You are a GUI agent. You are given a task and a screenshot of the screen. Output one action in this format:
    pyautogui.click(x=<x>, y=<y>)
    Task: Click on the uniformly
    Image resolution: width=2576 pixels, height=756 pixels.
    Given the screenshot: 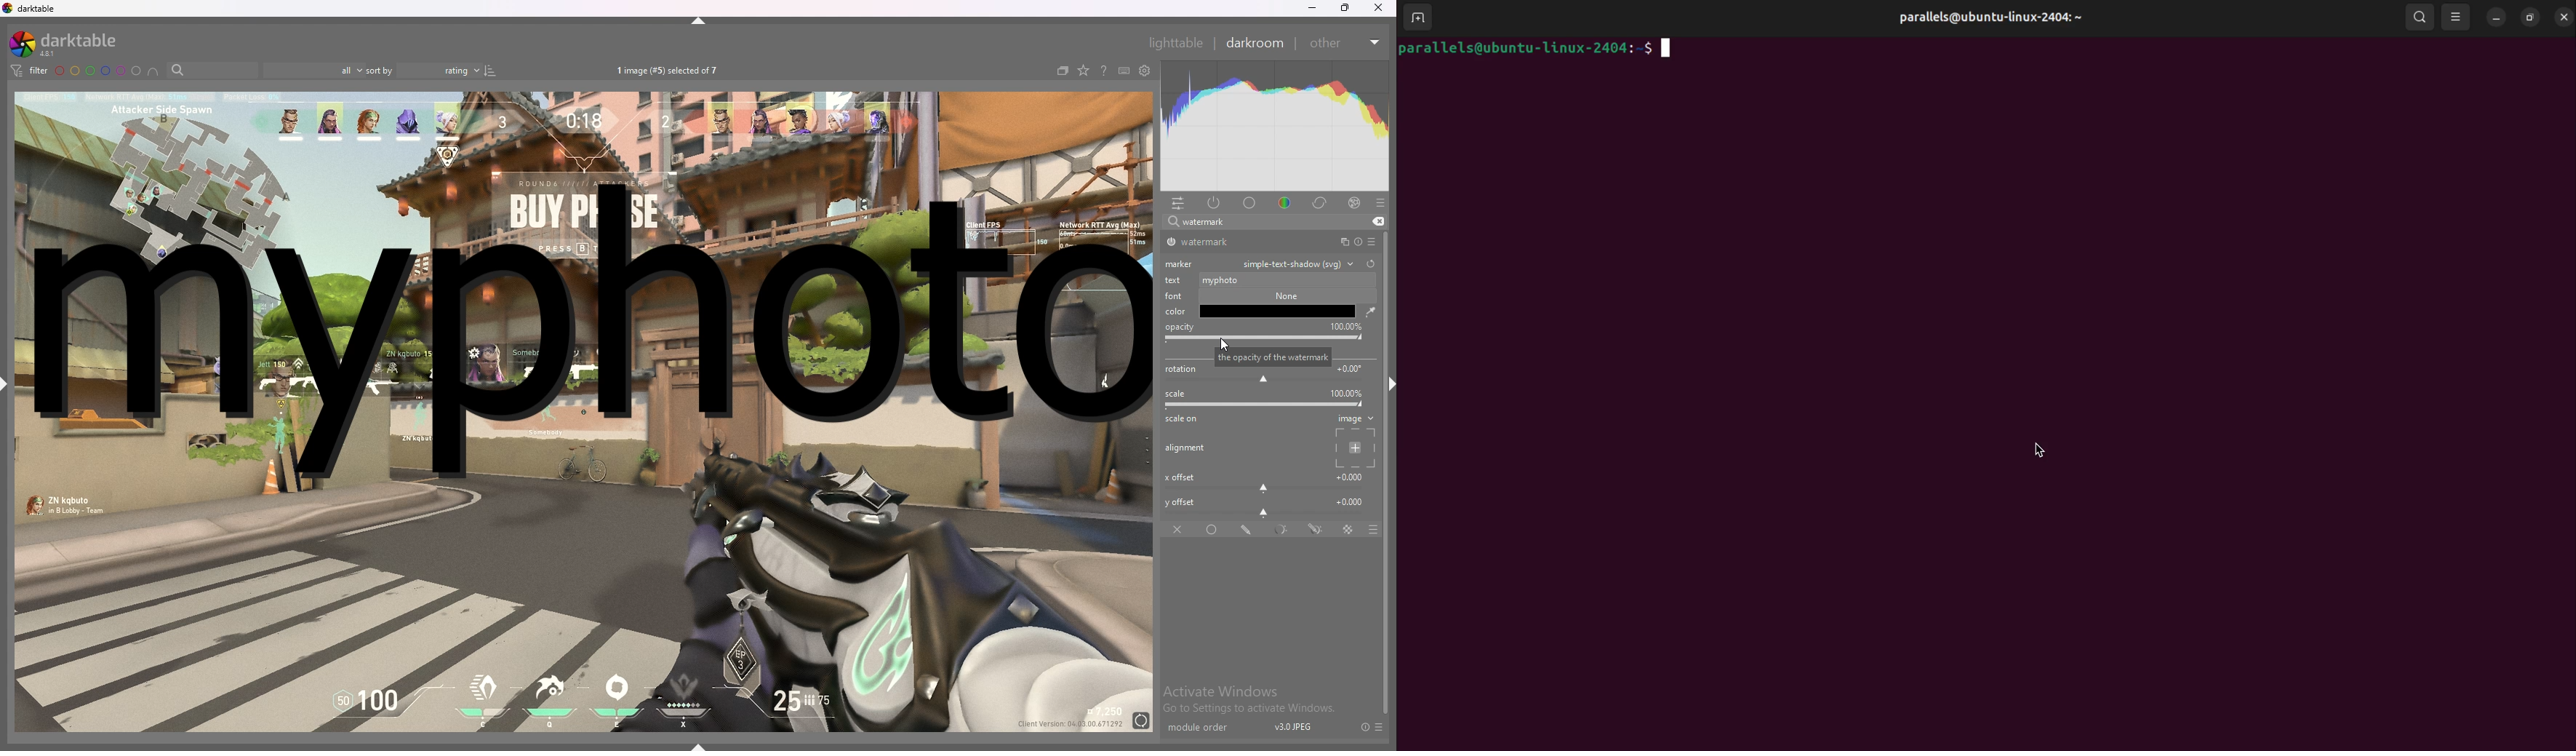 What is the action you would take?
    pyautogui.click(x=1214, y=530)
    